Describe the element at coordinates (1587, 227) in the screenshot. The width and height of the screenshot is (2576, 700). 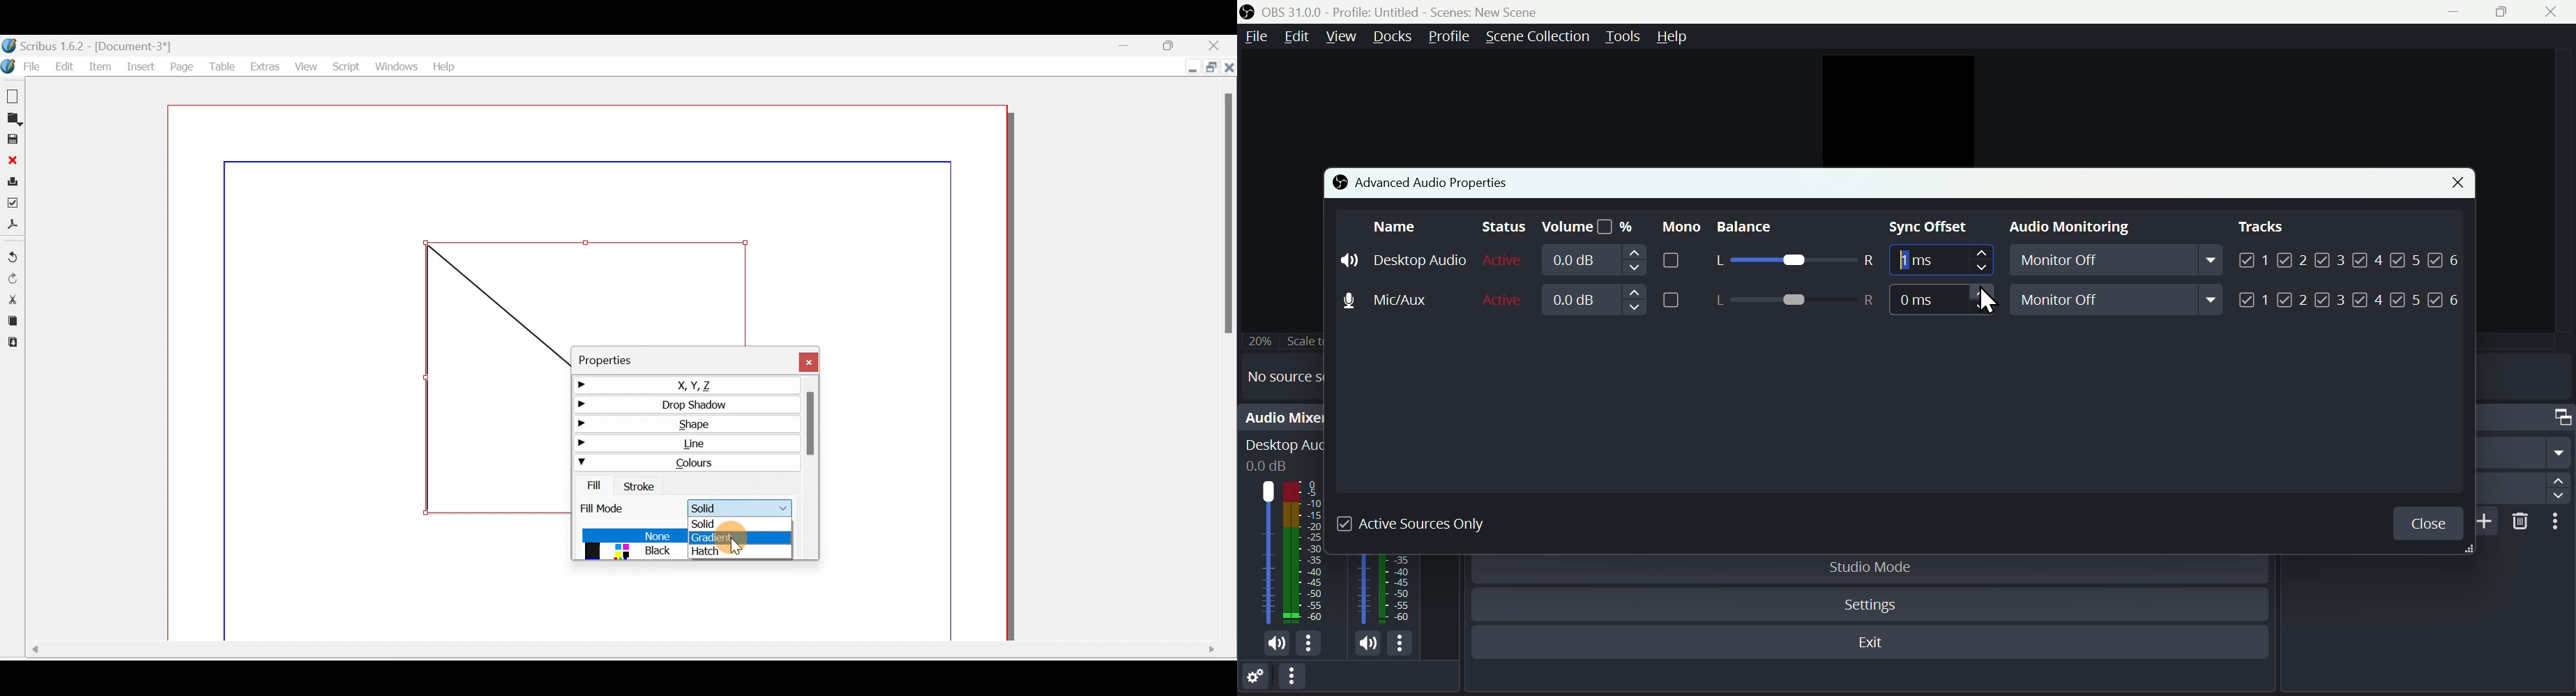
I see `Volume percentage` at that location.